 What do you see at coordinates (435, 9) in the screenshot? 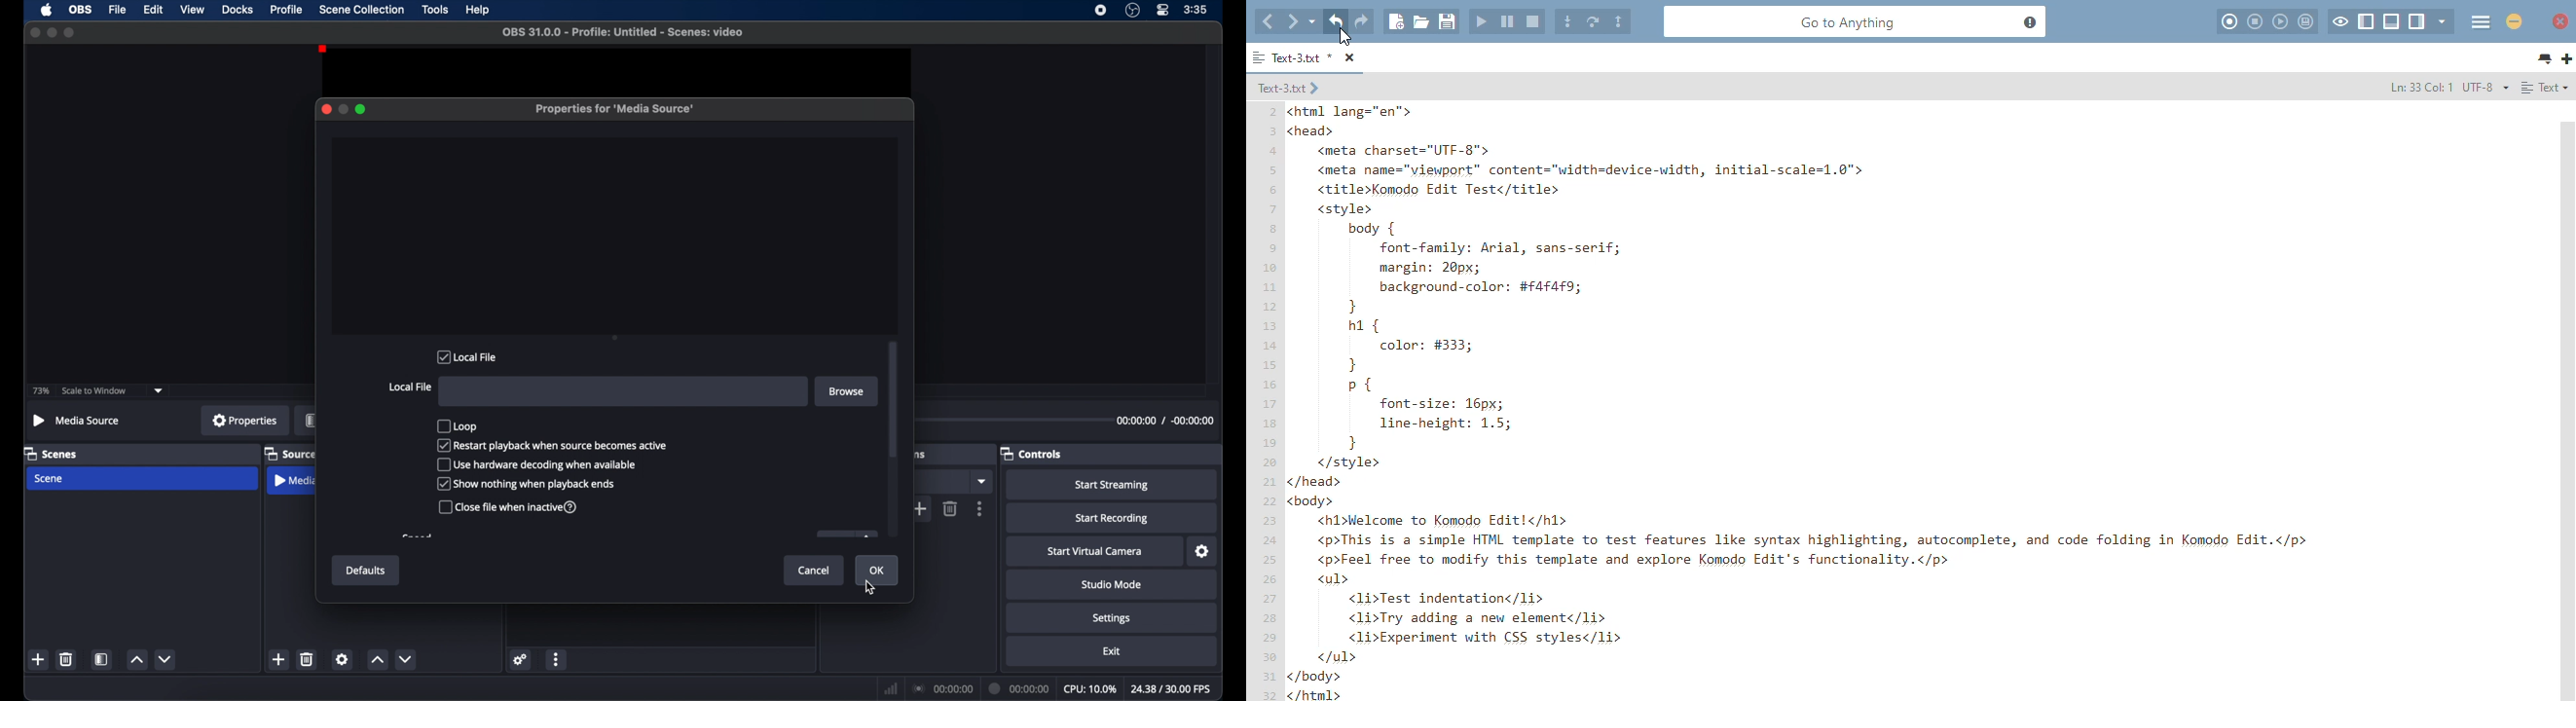
I see `tools` at bounding box center [435, 9].